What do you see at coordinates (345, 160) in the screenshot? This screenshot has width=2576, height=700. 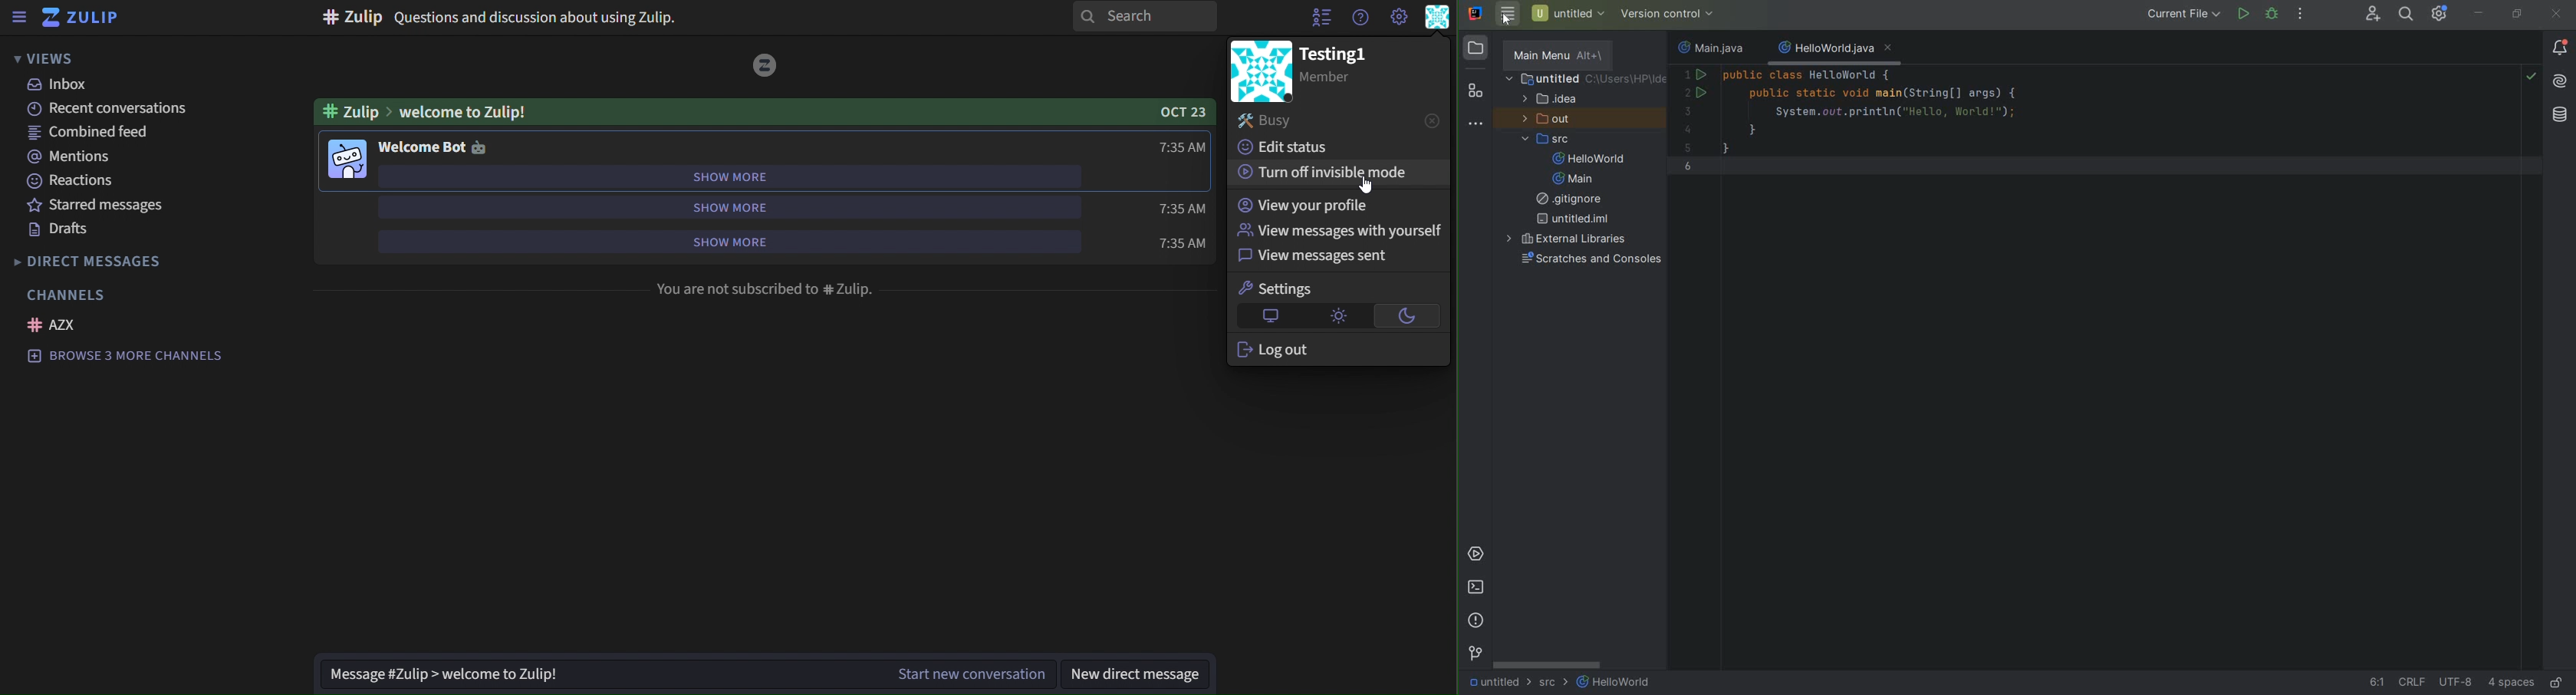 I see `image` at bounding box center [345, 160].